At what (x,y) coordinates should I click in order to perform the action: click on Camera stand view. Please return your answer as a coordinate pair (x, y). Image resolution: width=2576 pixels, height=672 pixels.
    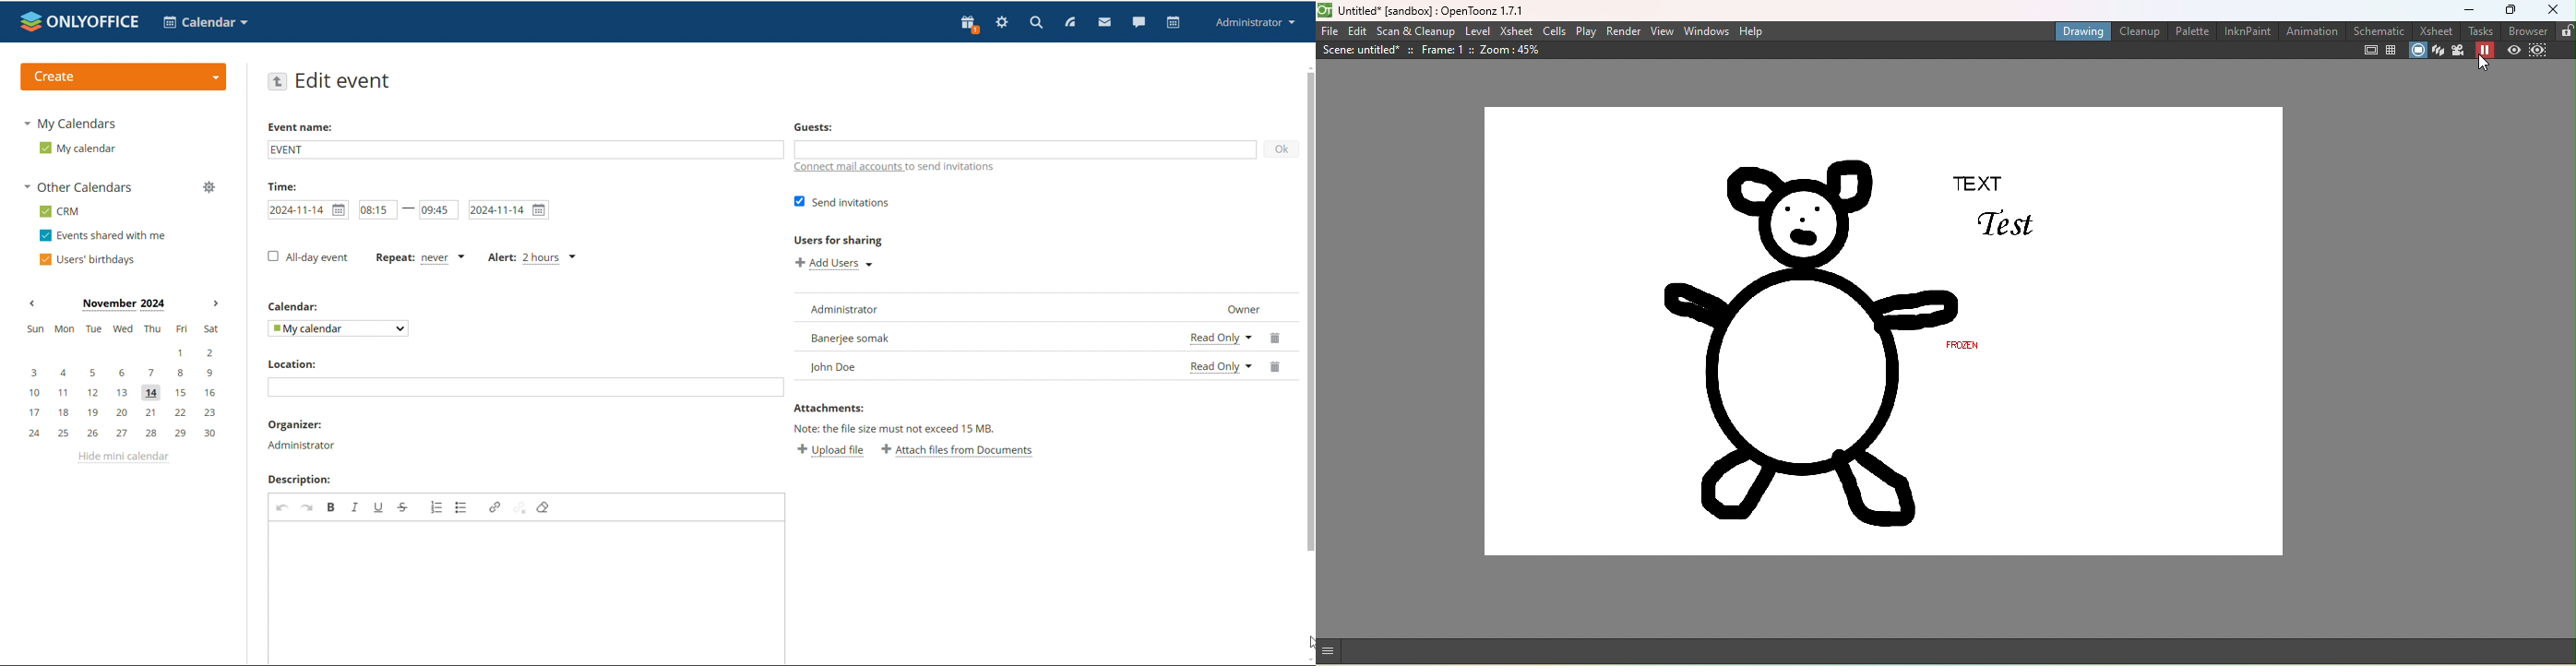
    Looking at the image, I should click on (2418, 50).